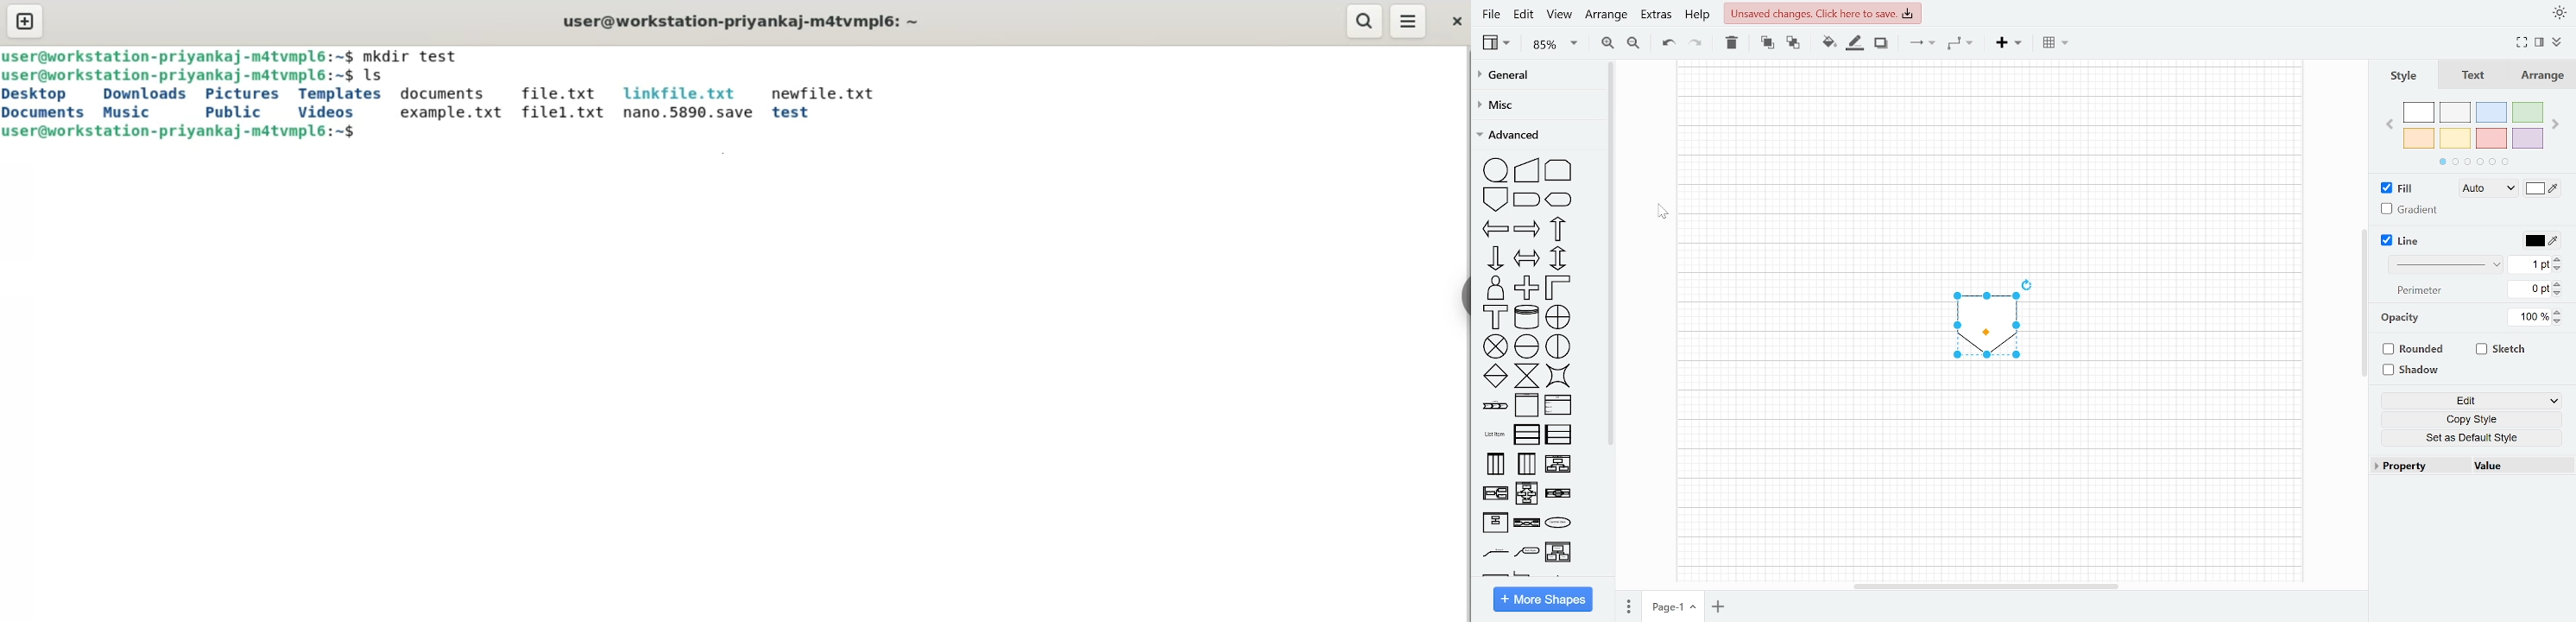 The width and height of the screenshot is (2576, 644). Describe the element at coordinates (1720, 606) in the screenshot. I see `Add page` at that location.